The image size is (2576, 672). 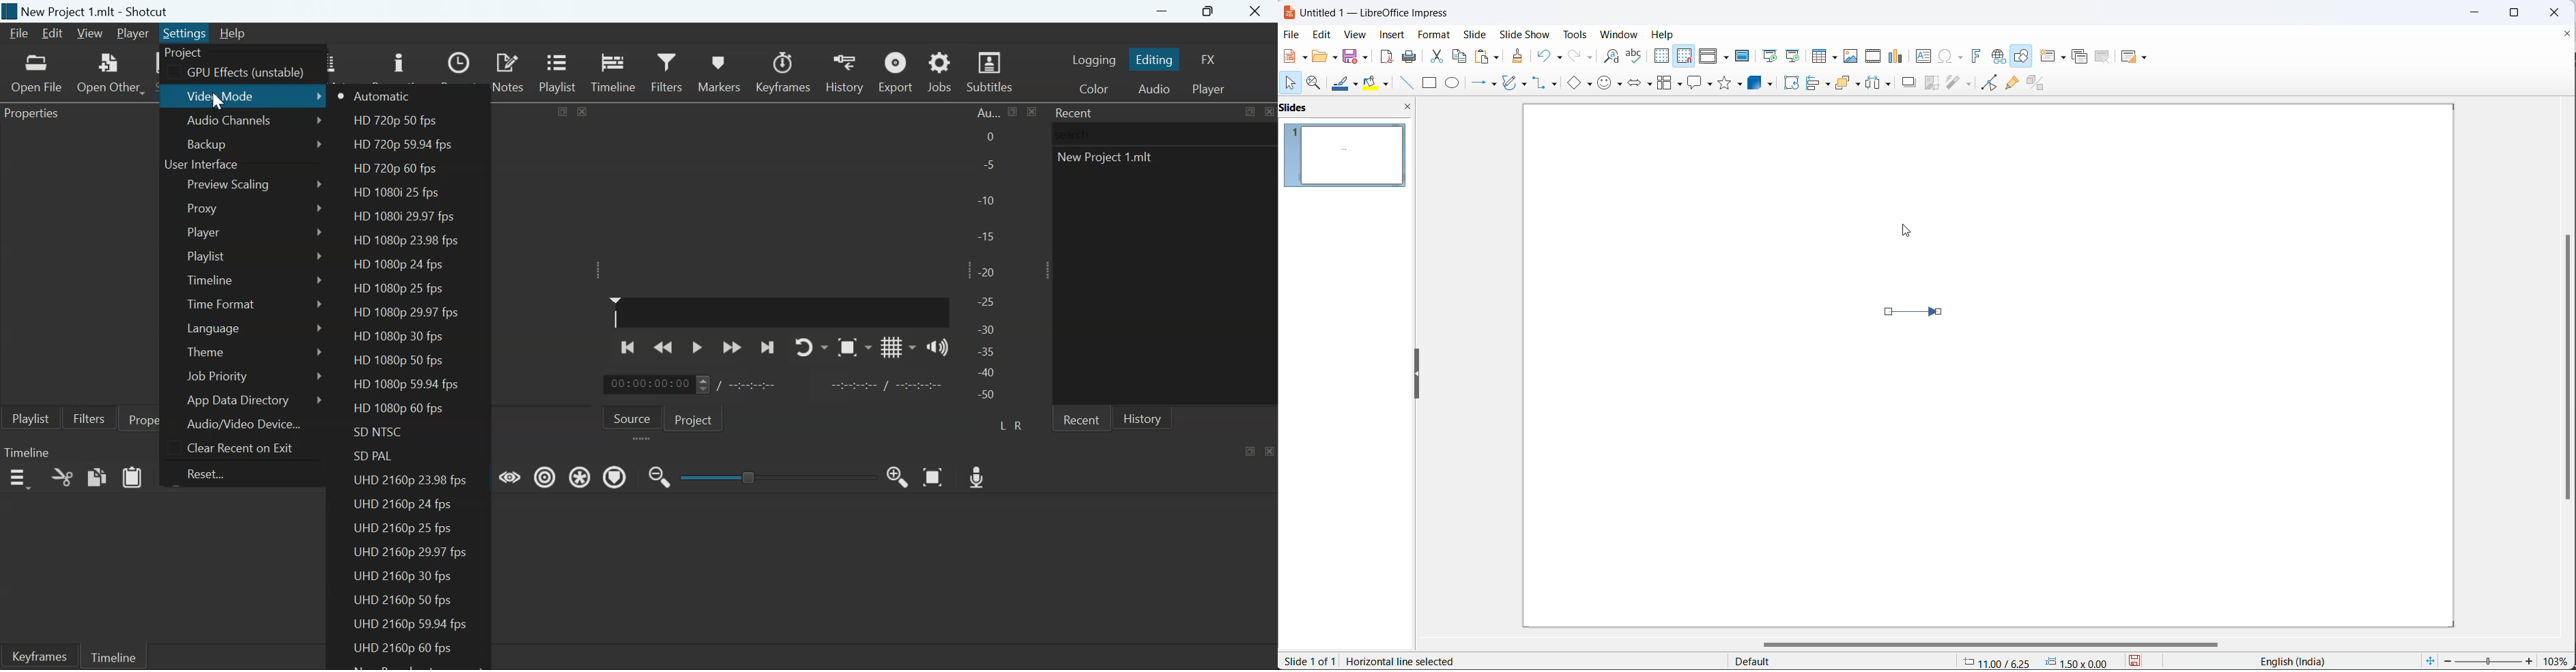 I want to click on HD 1080i 29.97 fps, so click(x=403, y=216).